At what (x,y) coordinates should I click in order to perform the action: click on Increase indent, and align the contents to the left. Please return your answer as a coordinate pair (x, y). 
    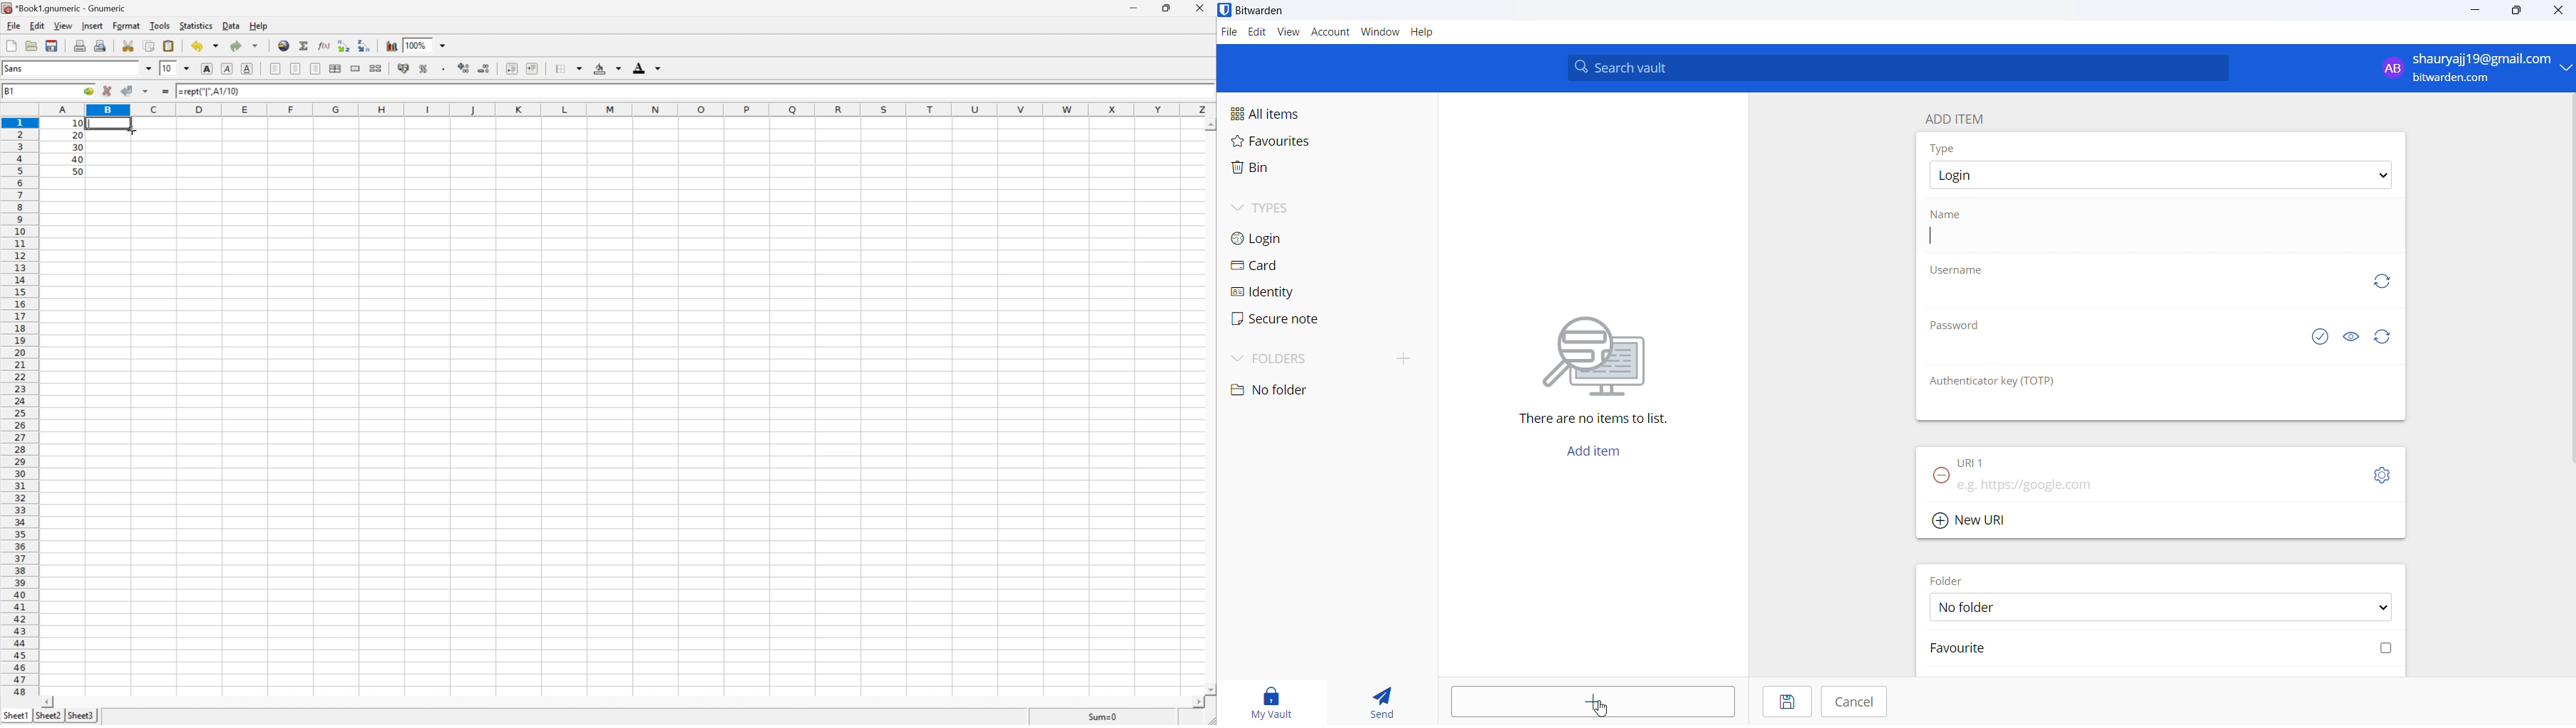
    Looking at the image, I should click on (532, 68).